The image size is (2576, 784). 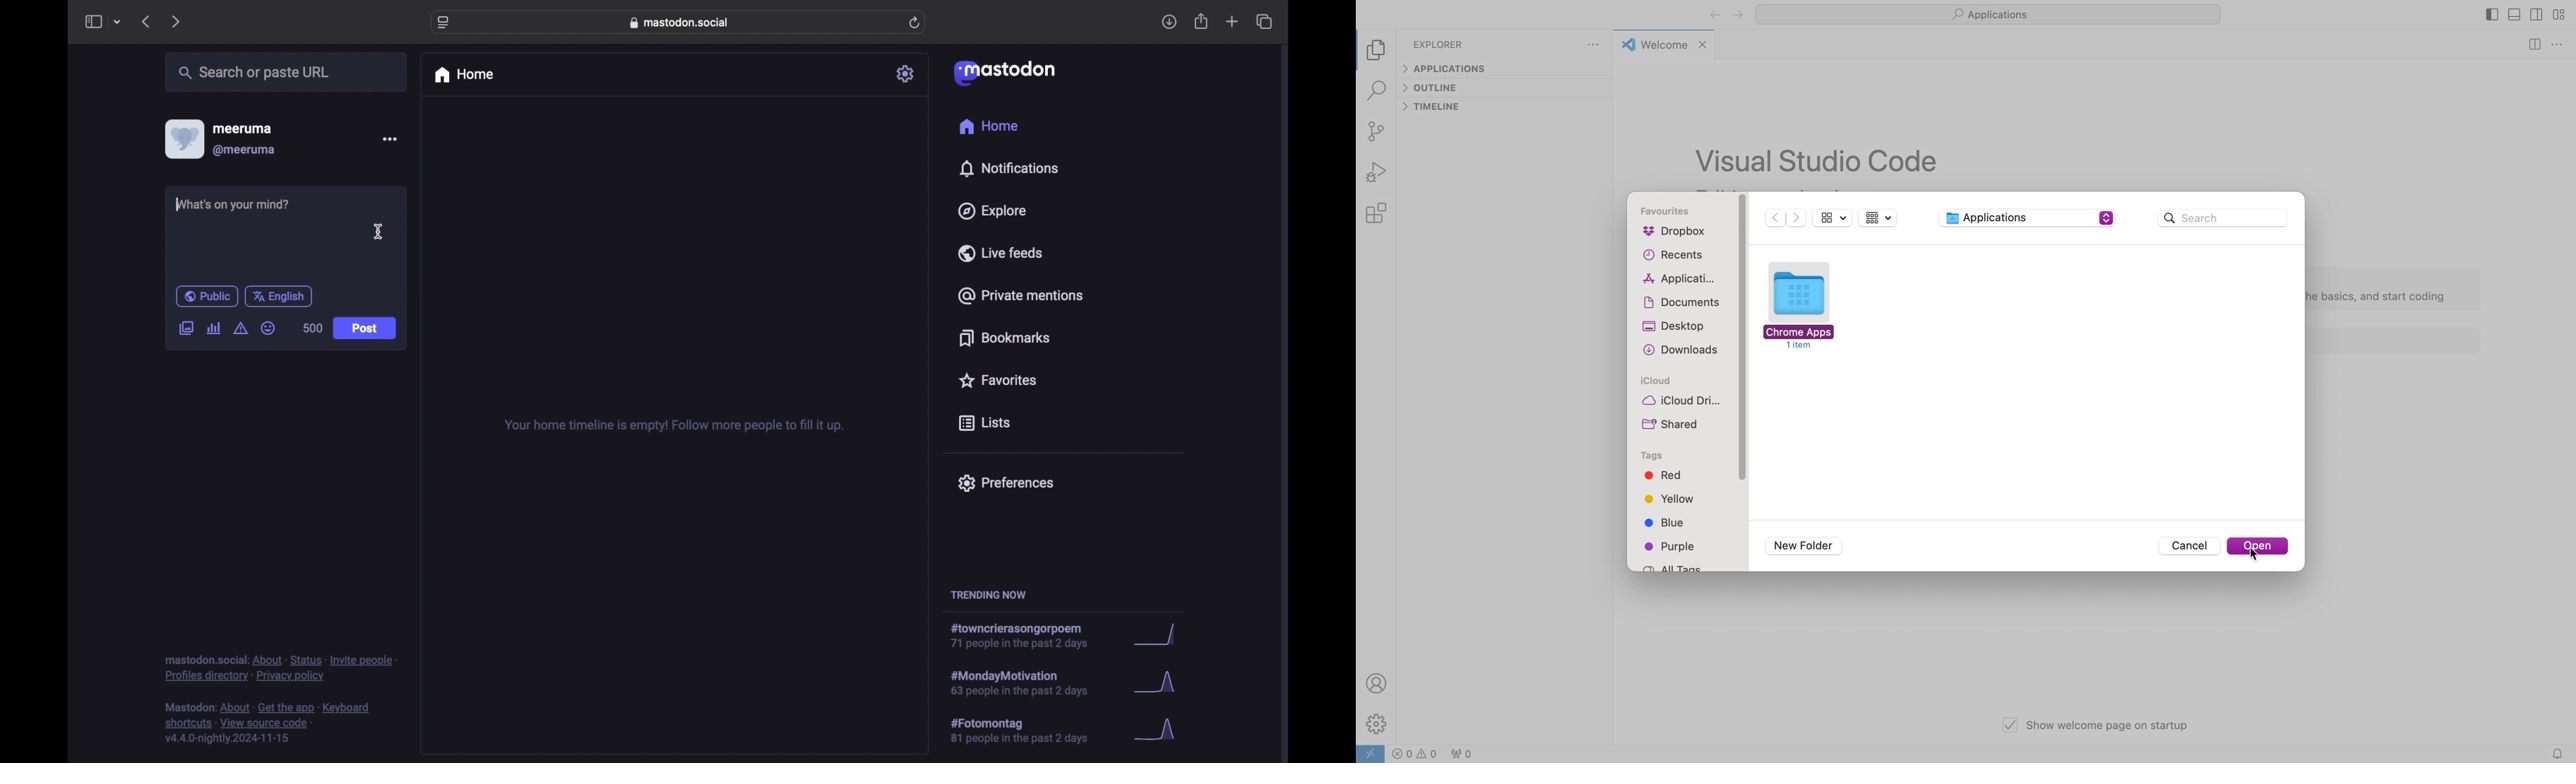 I want to click on share, so click(x=1202, y=21).